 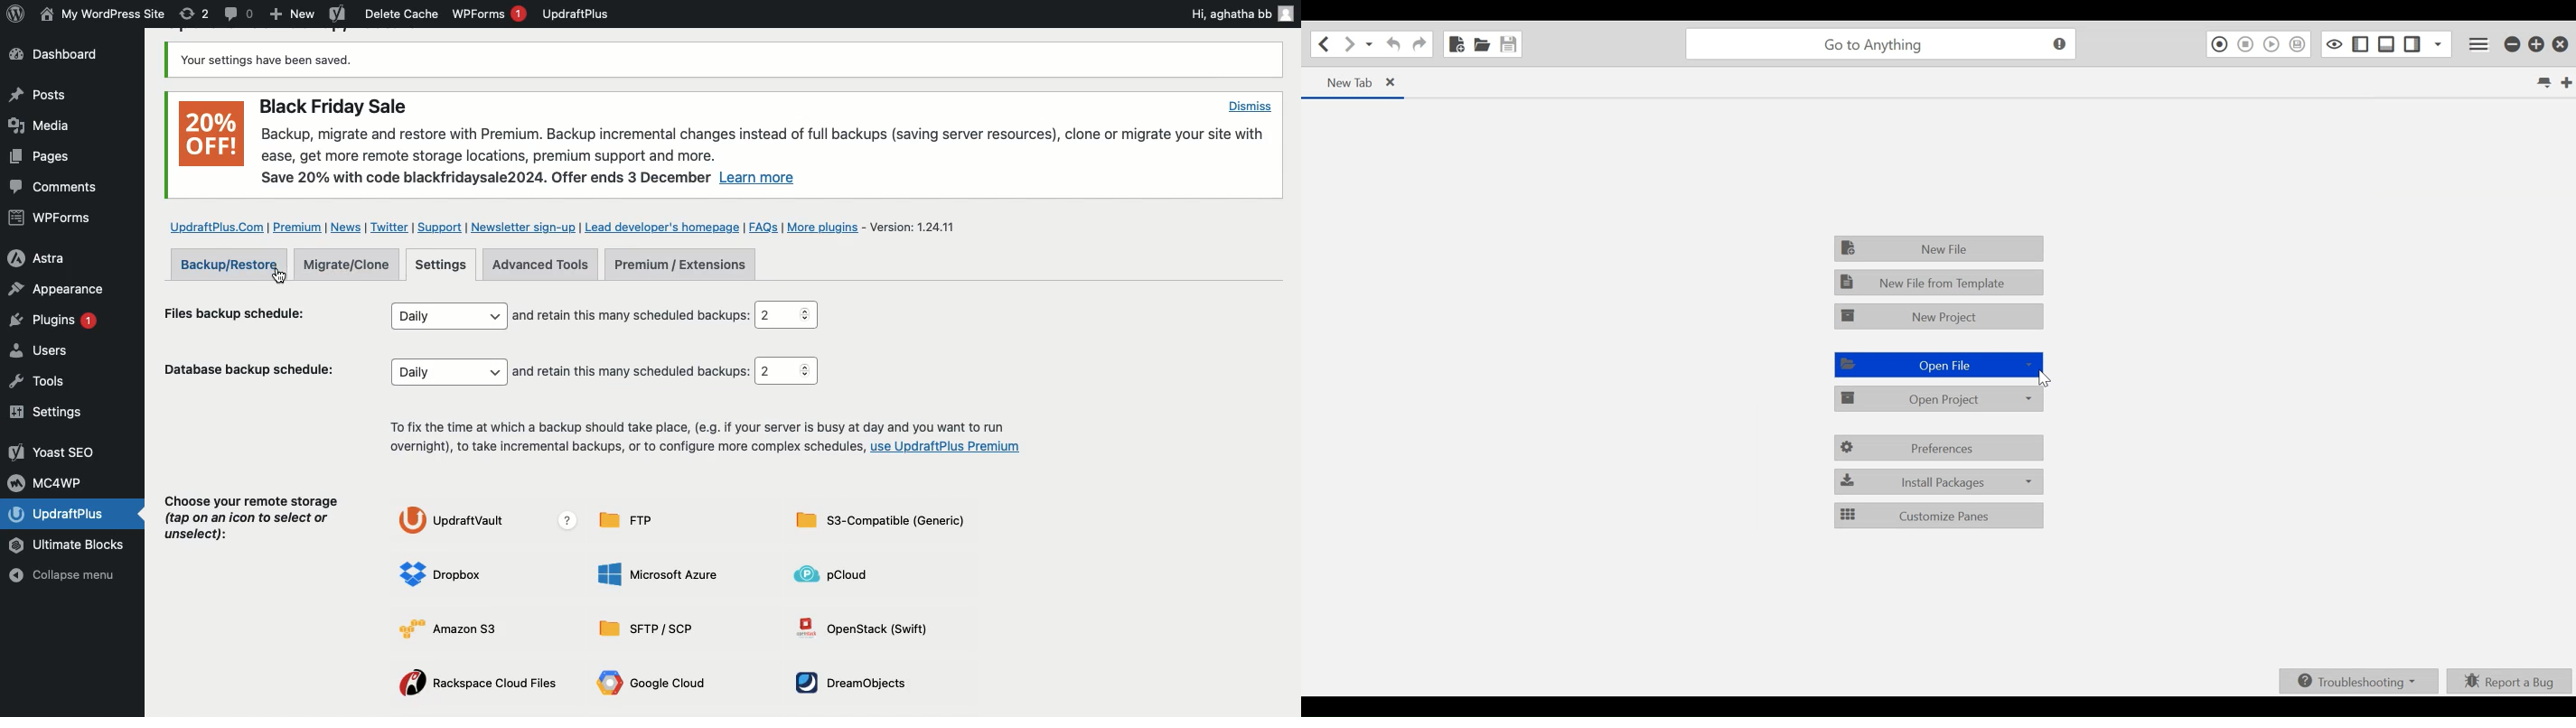 What do you see at coordinates (1940, 280) in the screenshot?
I see `New File from template` at bounding box center [1940, 280].